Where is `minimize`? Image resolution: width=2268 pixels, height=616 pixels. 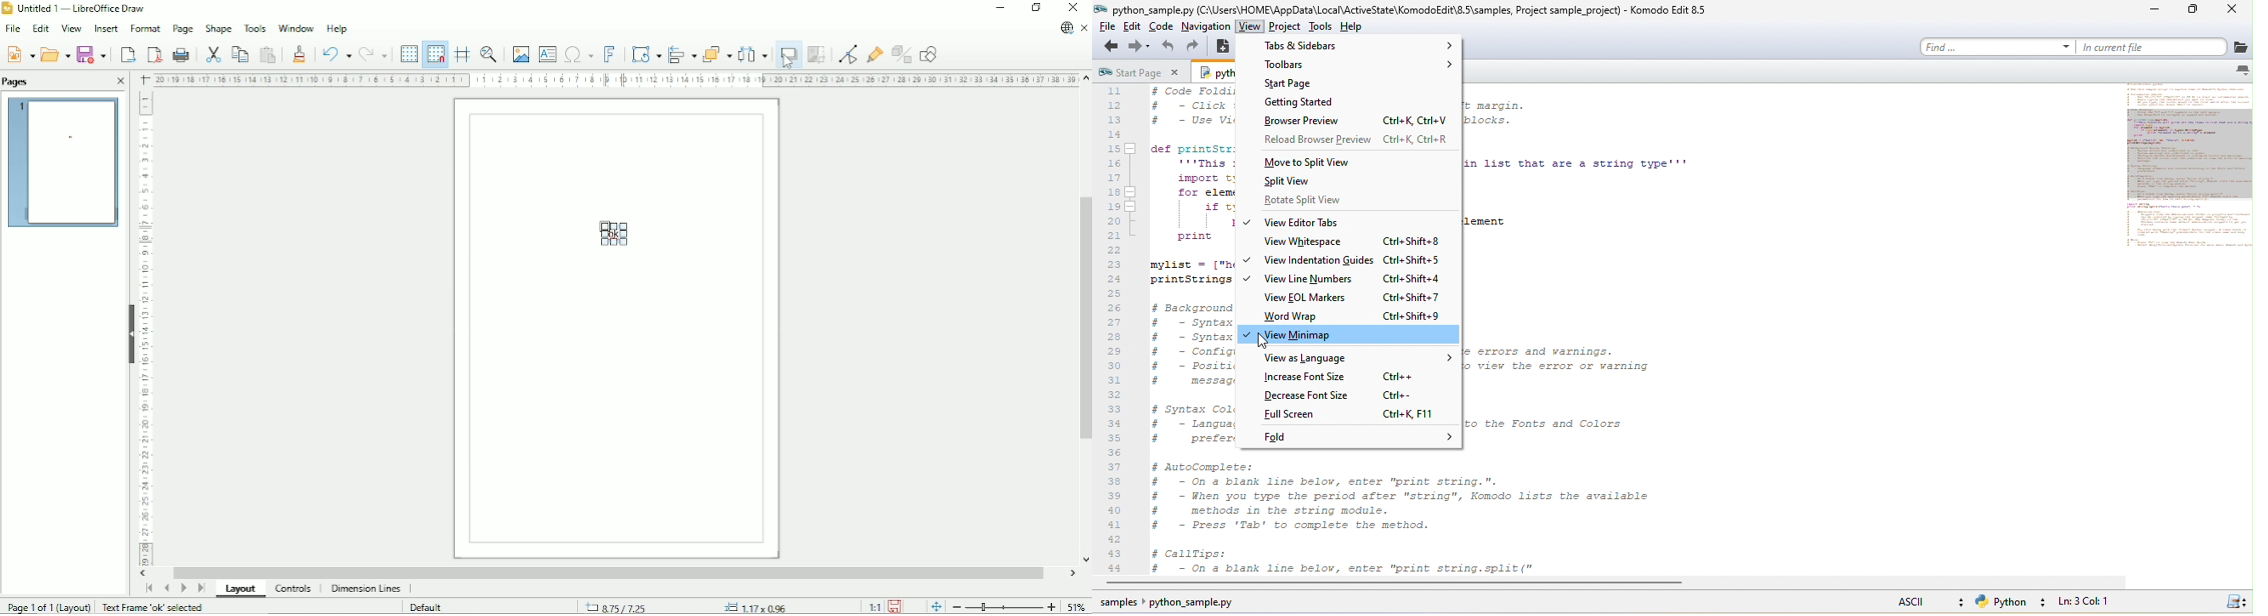
minimize is located at coordinates (2142, 14).